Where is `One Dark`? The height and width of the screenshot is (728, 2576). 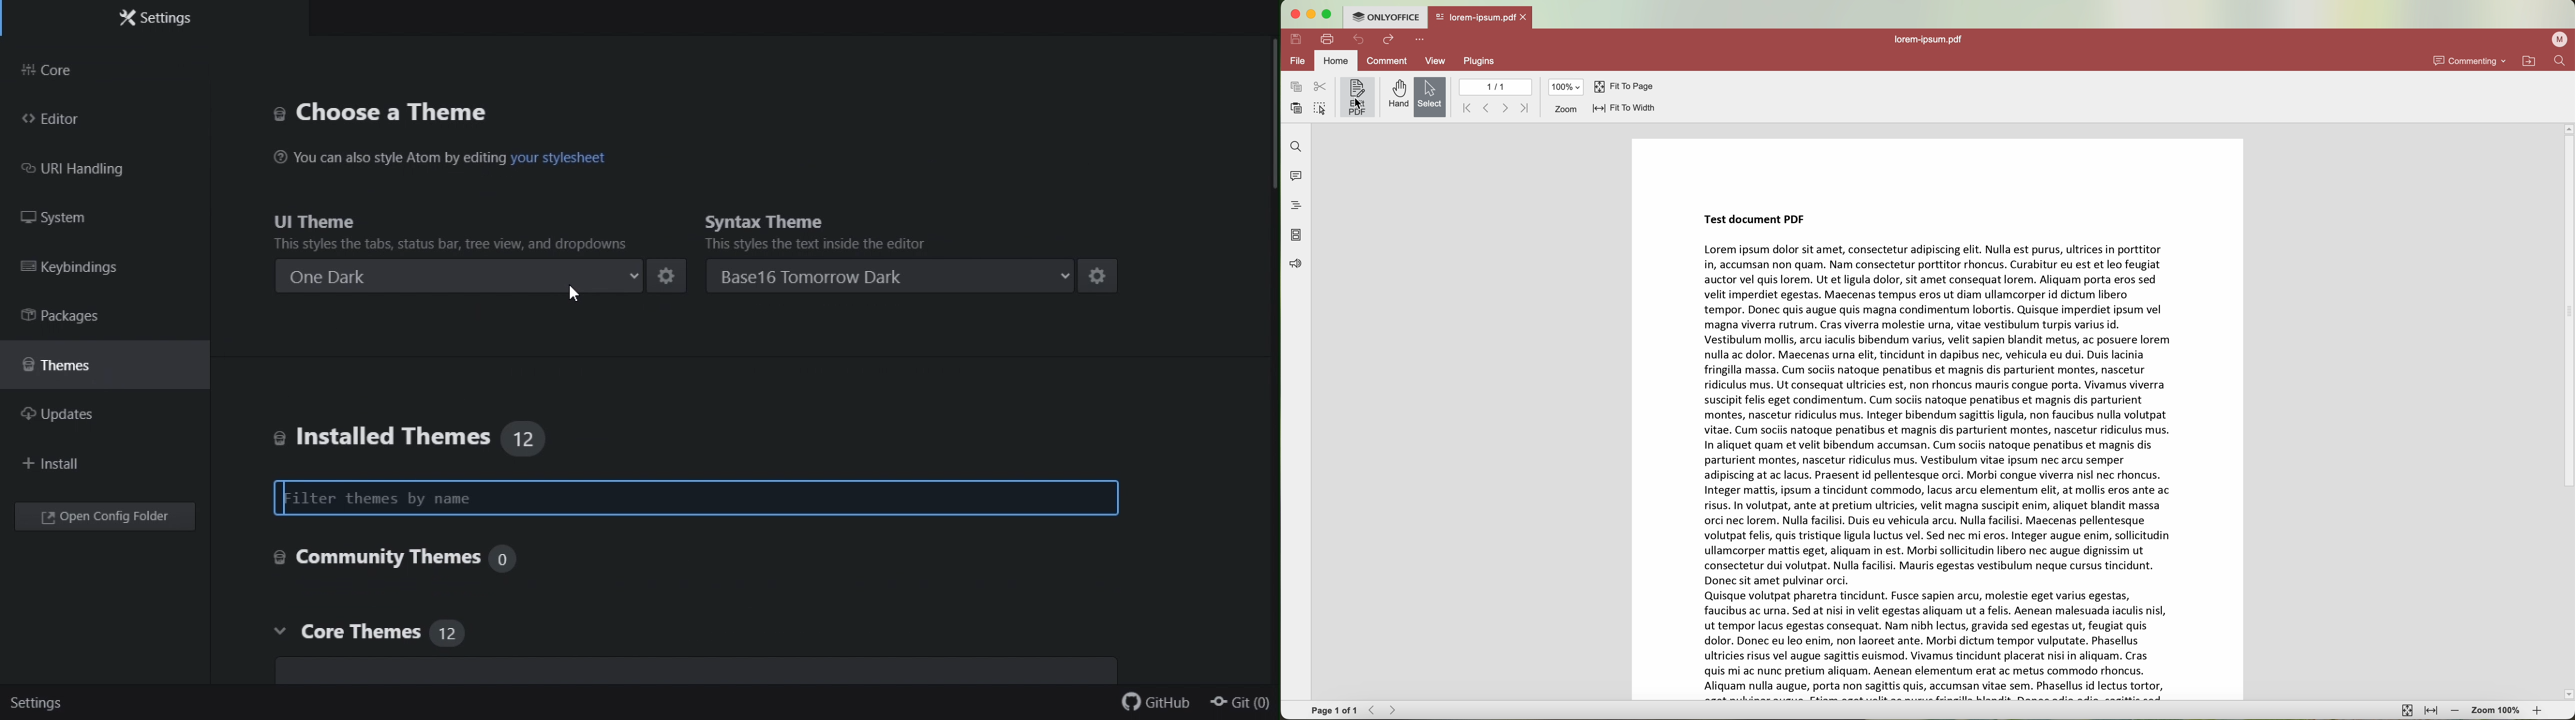
One Dark is located at coordinates (461, 276).